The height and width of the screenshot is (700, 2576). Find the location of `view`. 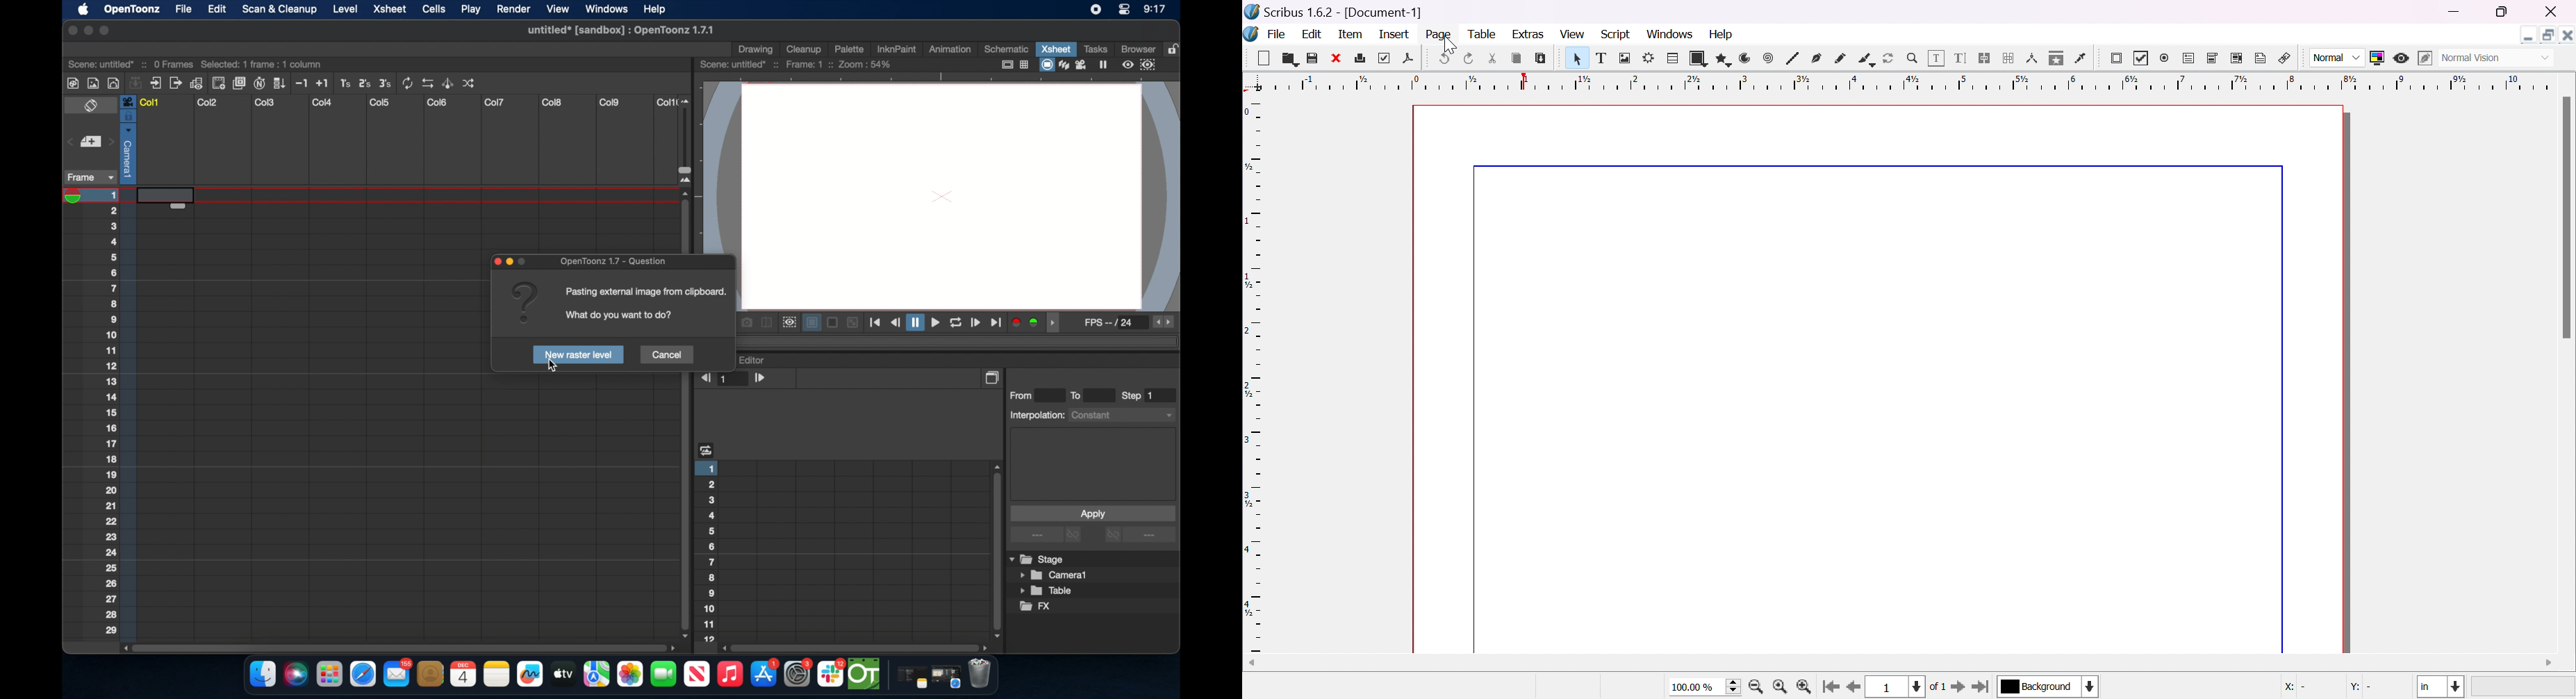

view is located at coordinates (1573, 34).